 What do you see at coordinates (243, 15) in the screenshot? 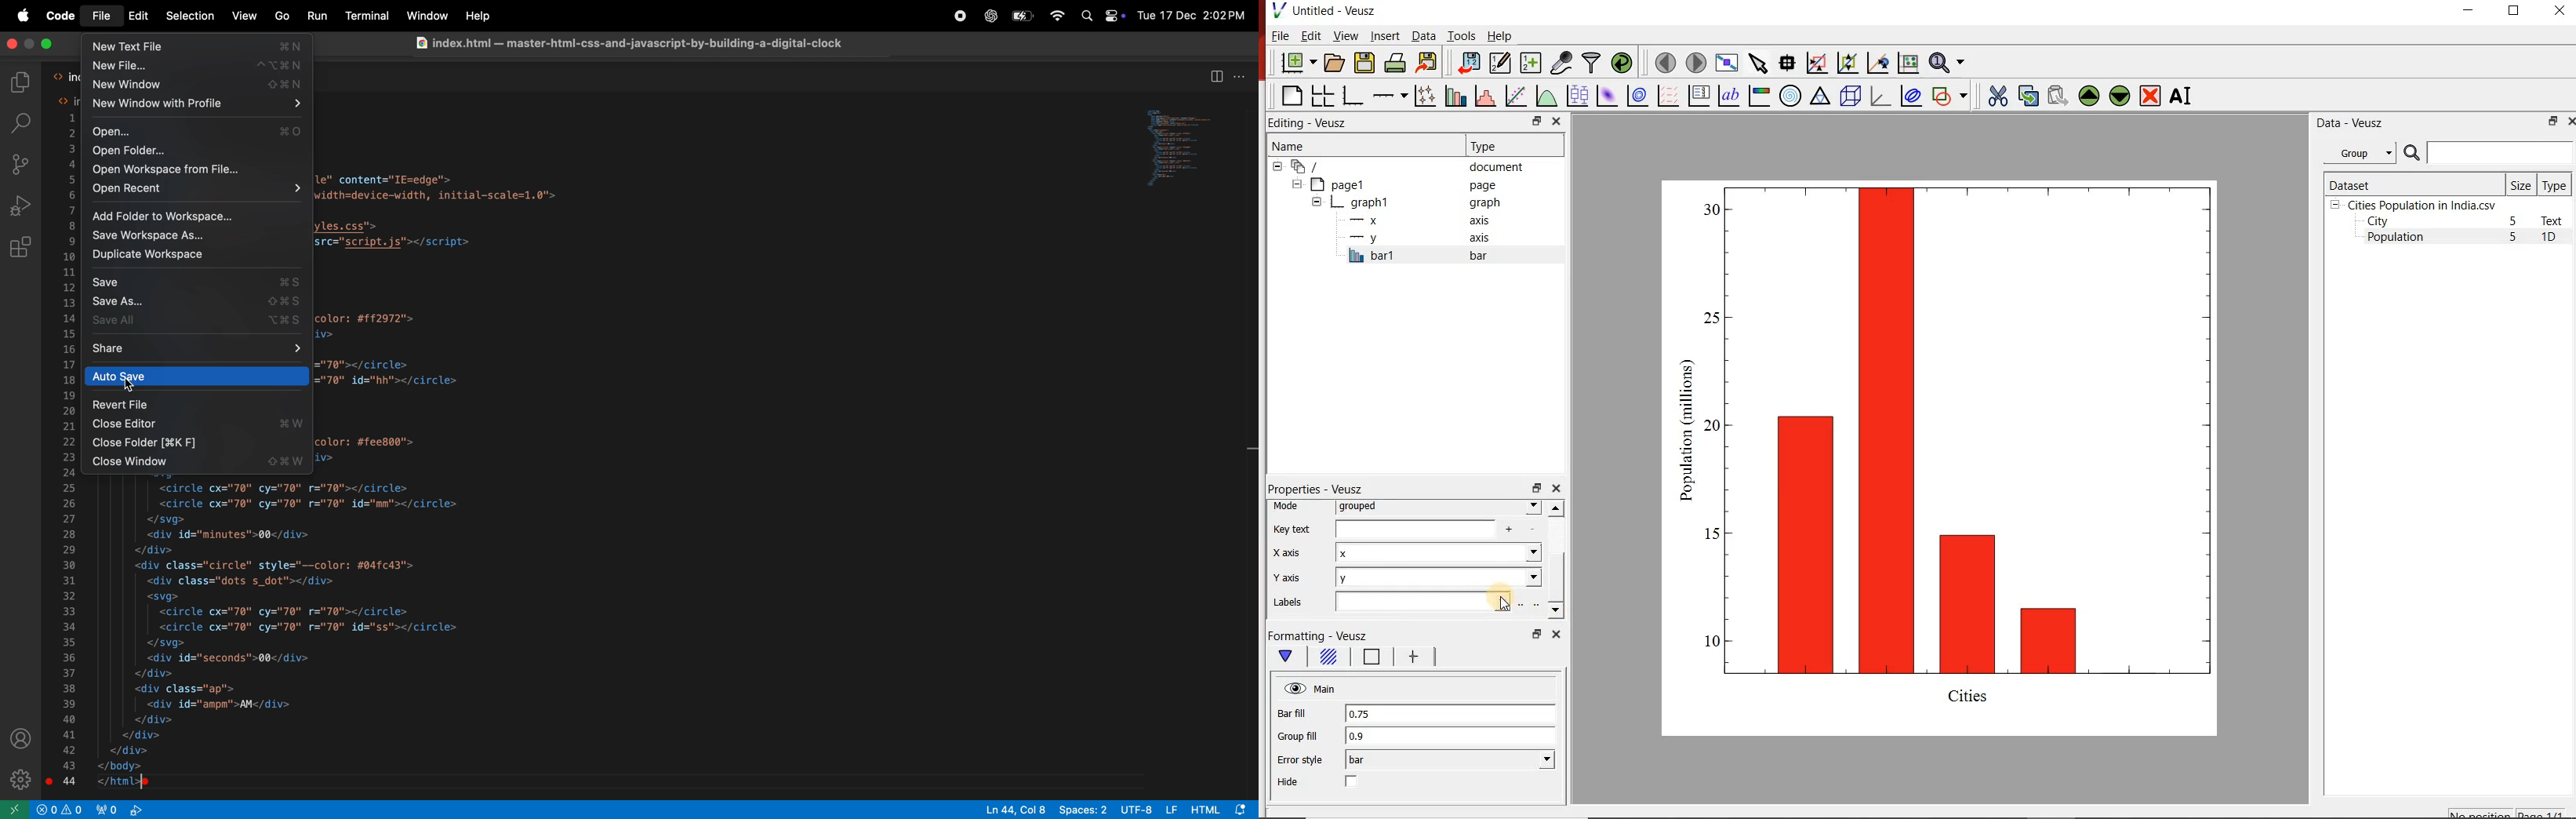
I see `views` at bounding box center [243, 15].